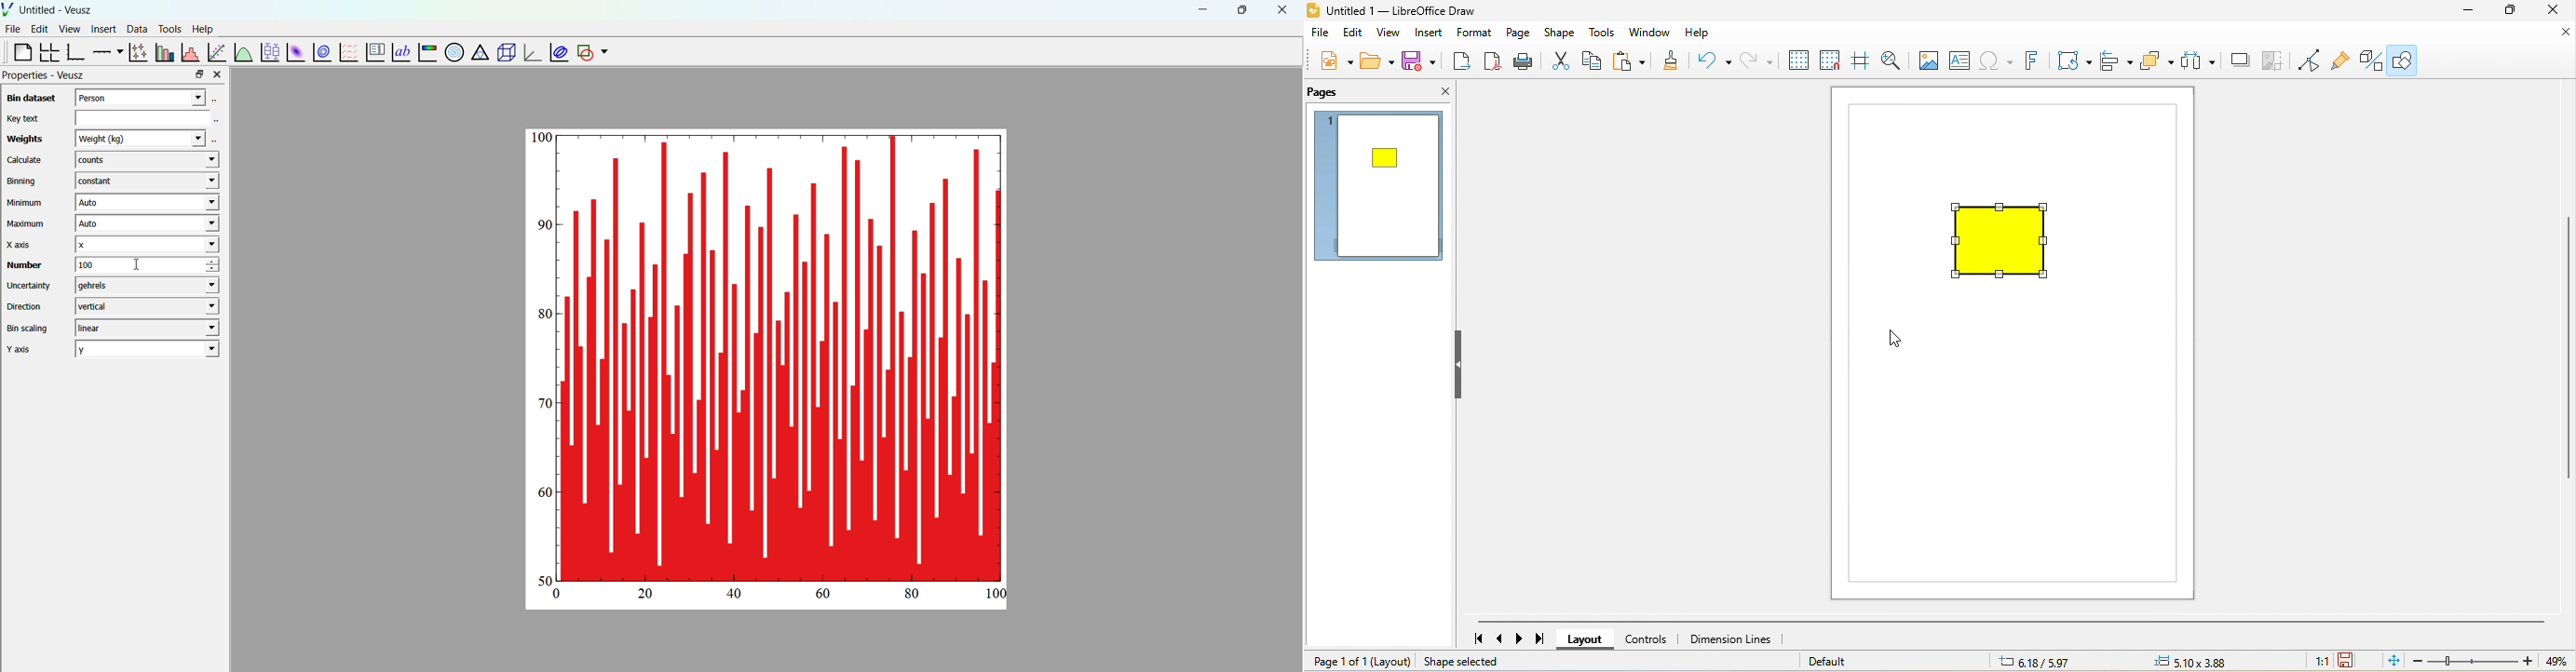  What do you see at coordinates (26, 305) in the screenshot?
I see `Direction` at bounding box center [26, 305].